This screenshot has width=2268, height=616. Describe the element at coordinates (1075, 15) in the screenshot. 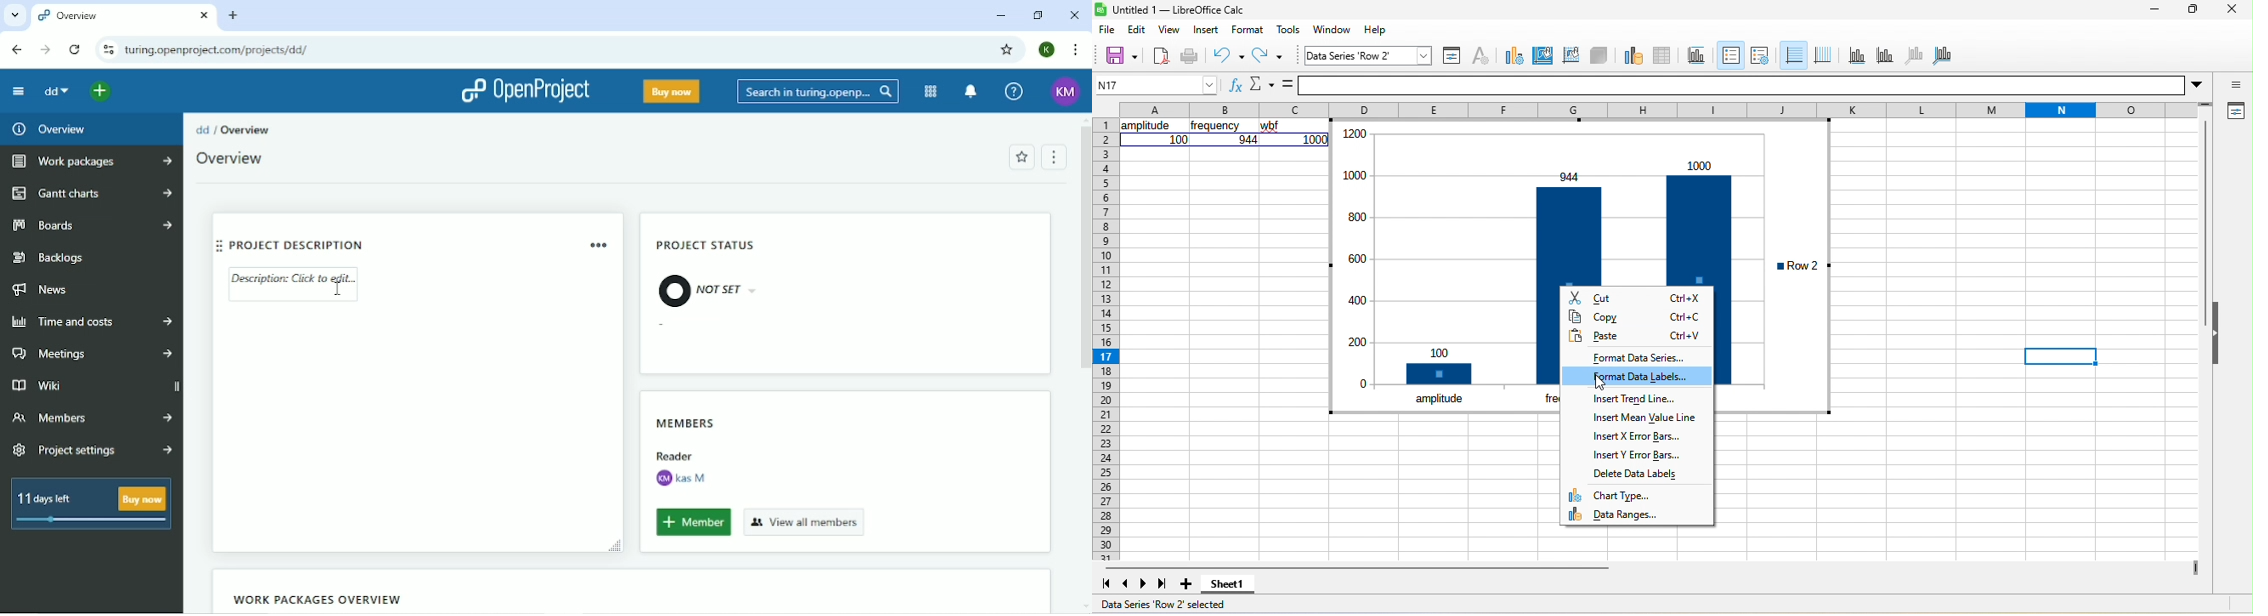

I see `Close` at that location.